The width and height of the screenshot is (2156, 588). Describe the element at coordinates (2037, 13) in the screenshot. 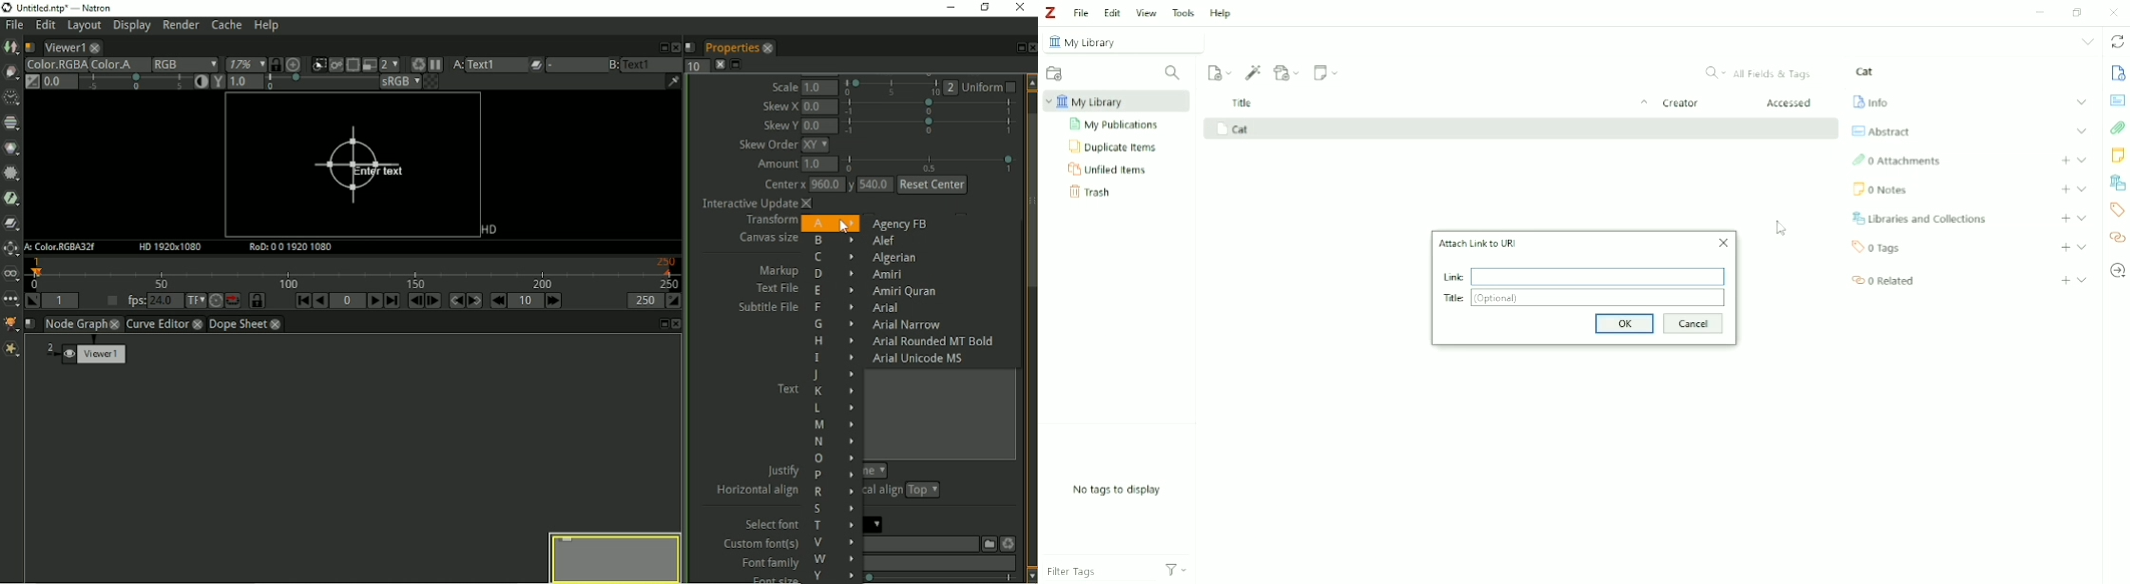

I see `Minimize` at that location.